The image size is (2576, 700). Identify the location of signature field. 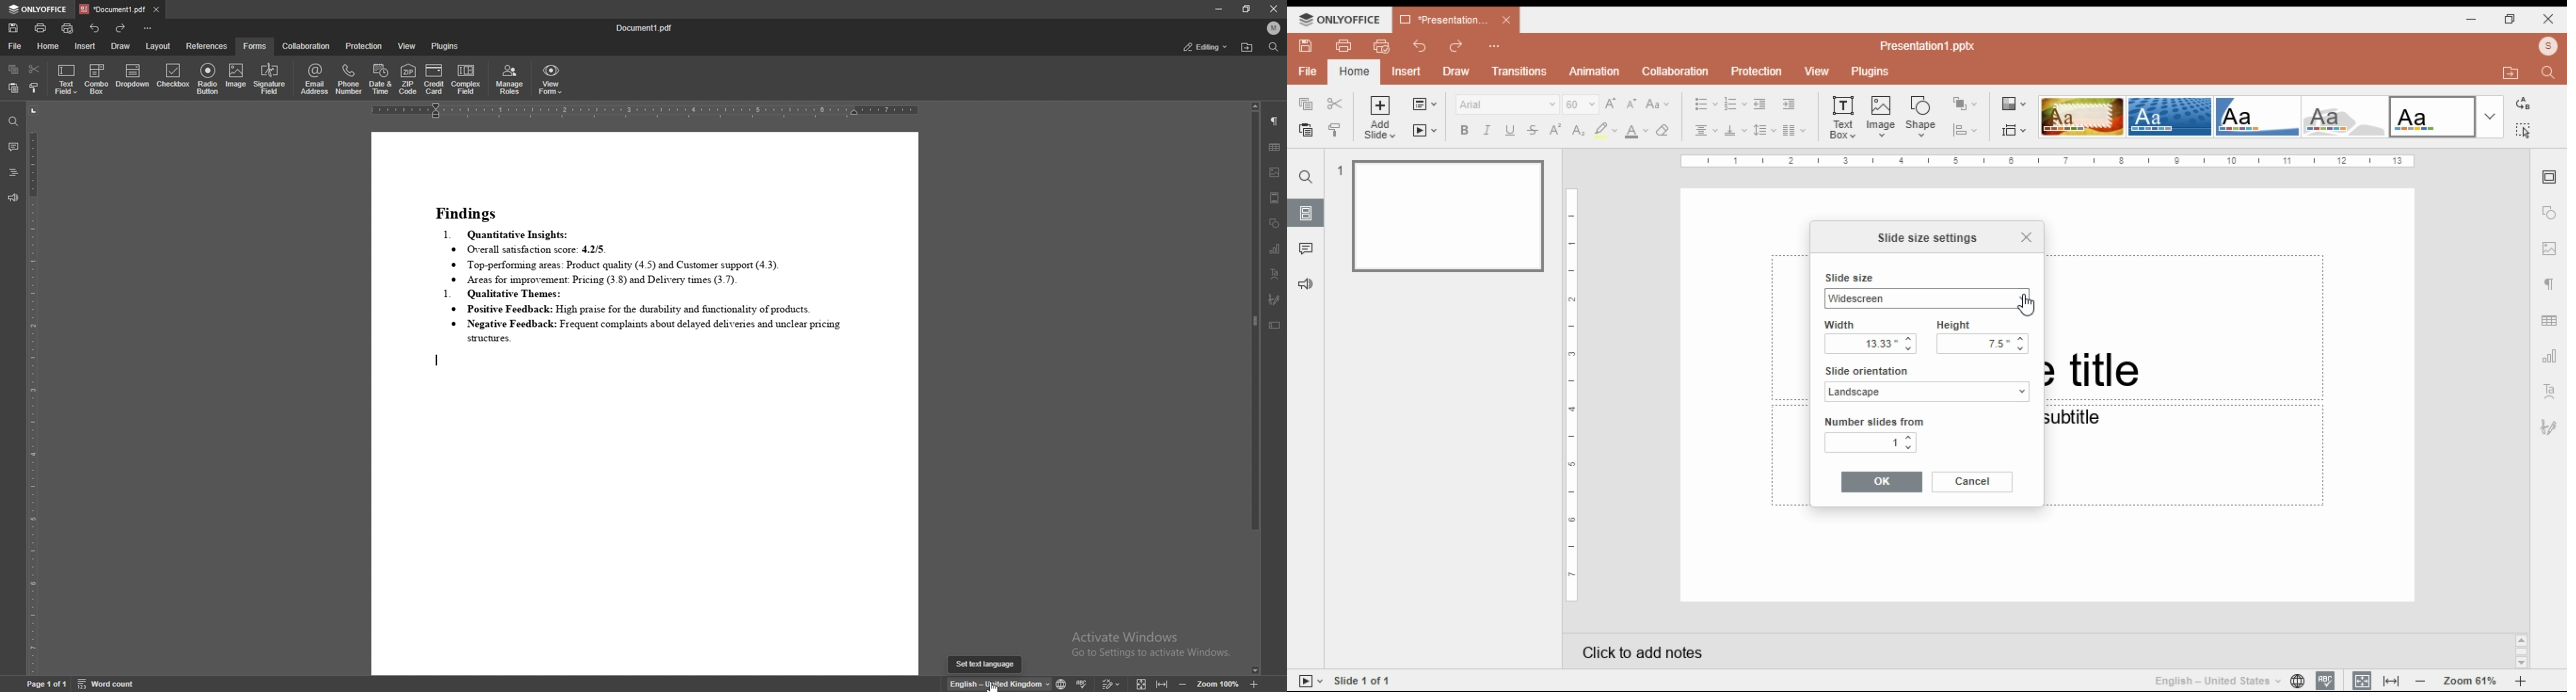
(269, 80).